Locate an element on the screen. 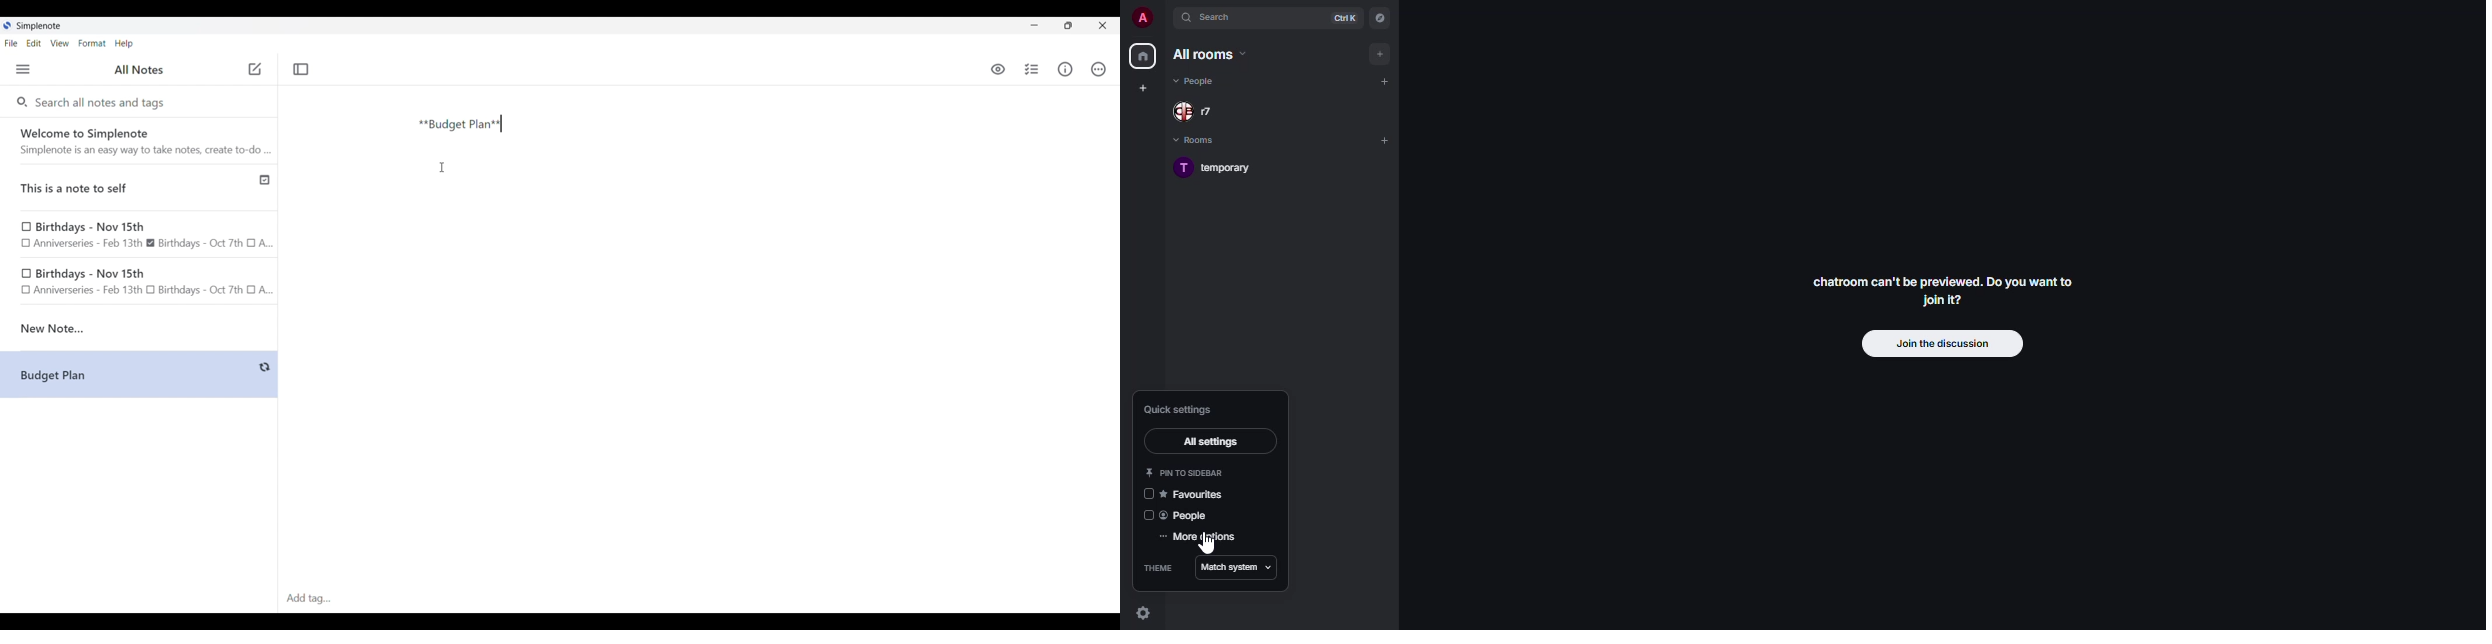 The width and height of the screenshot is (2492, 644). Insert checklist is located at coordinates (1032, 69).